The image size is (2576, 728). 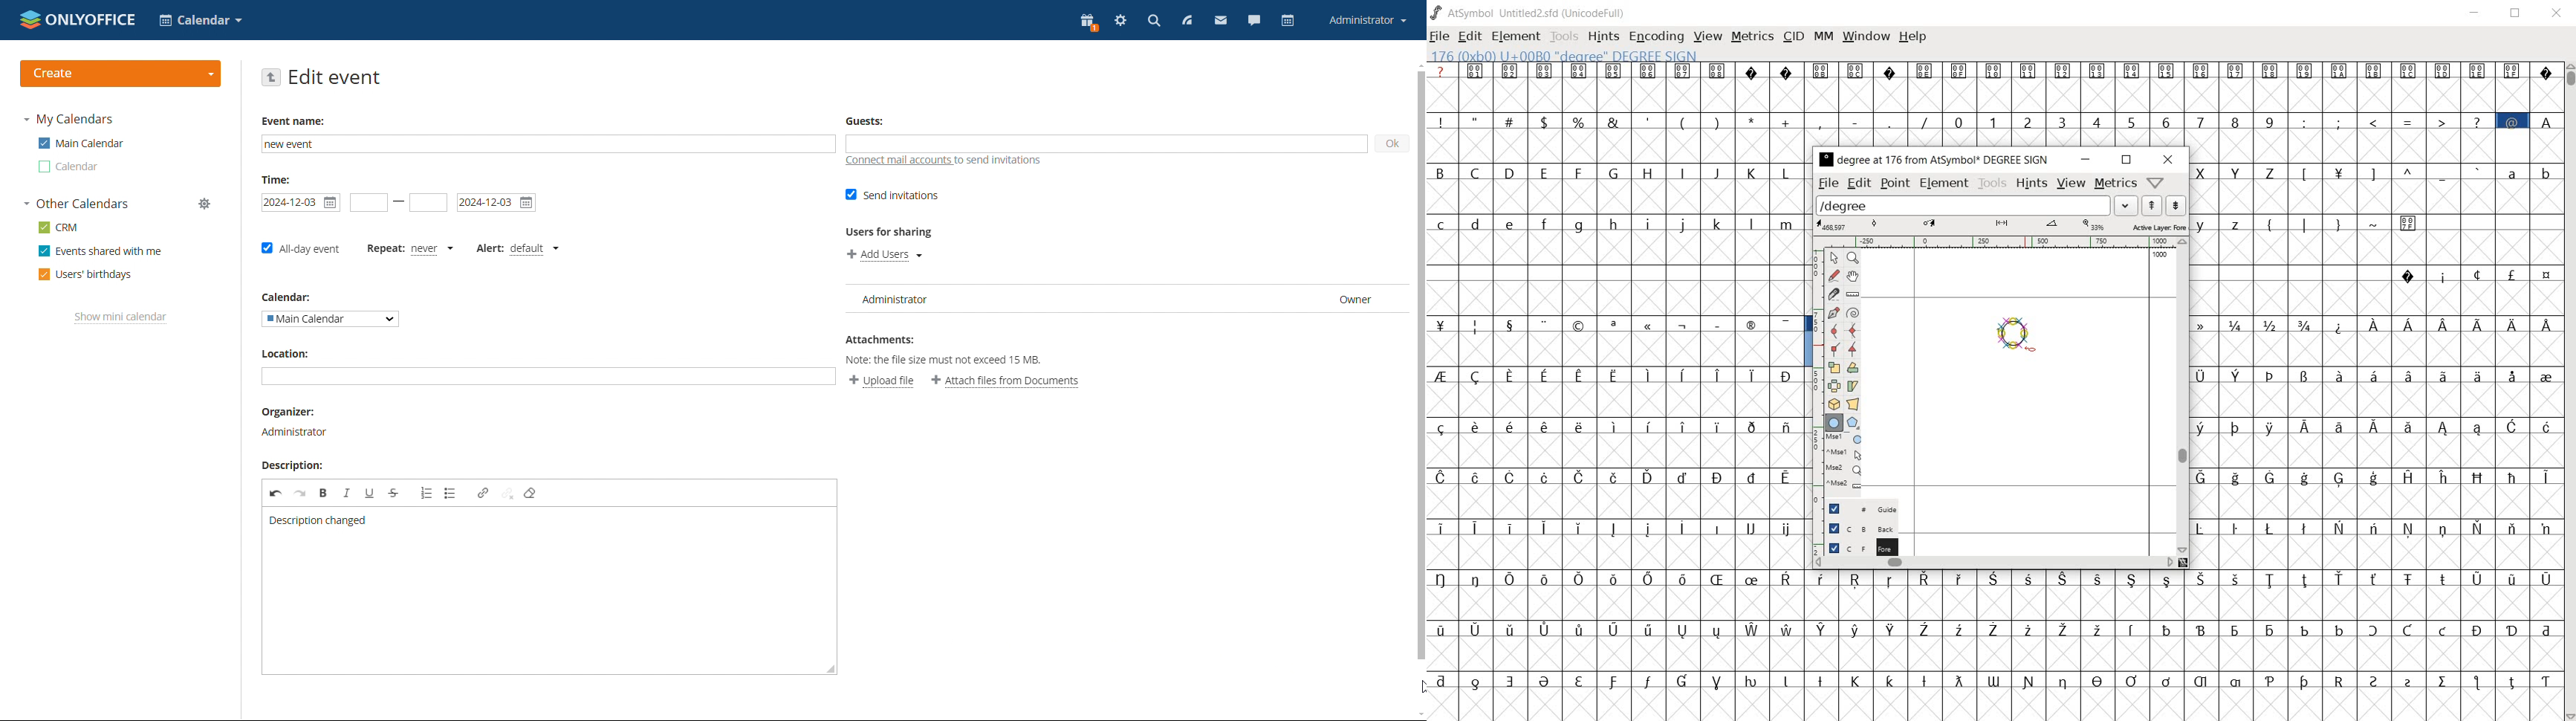 I want to click on empty glyph slot, so click(x=1616, y=653).